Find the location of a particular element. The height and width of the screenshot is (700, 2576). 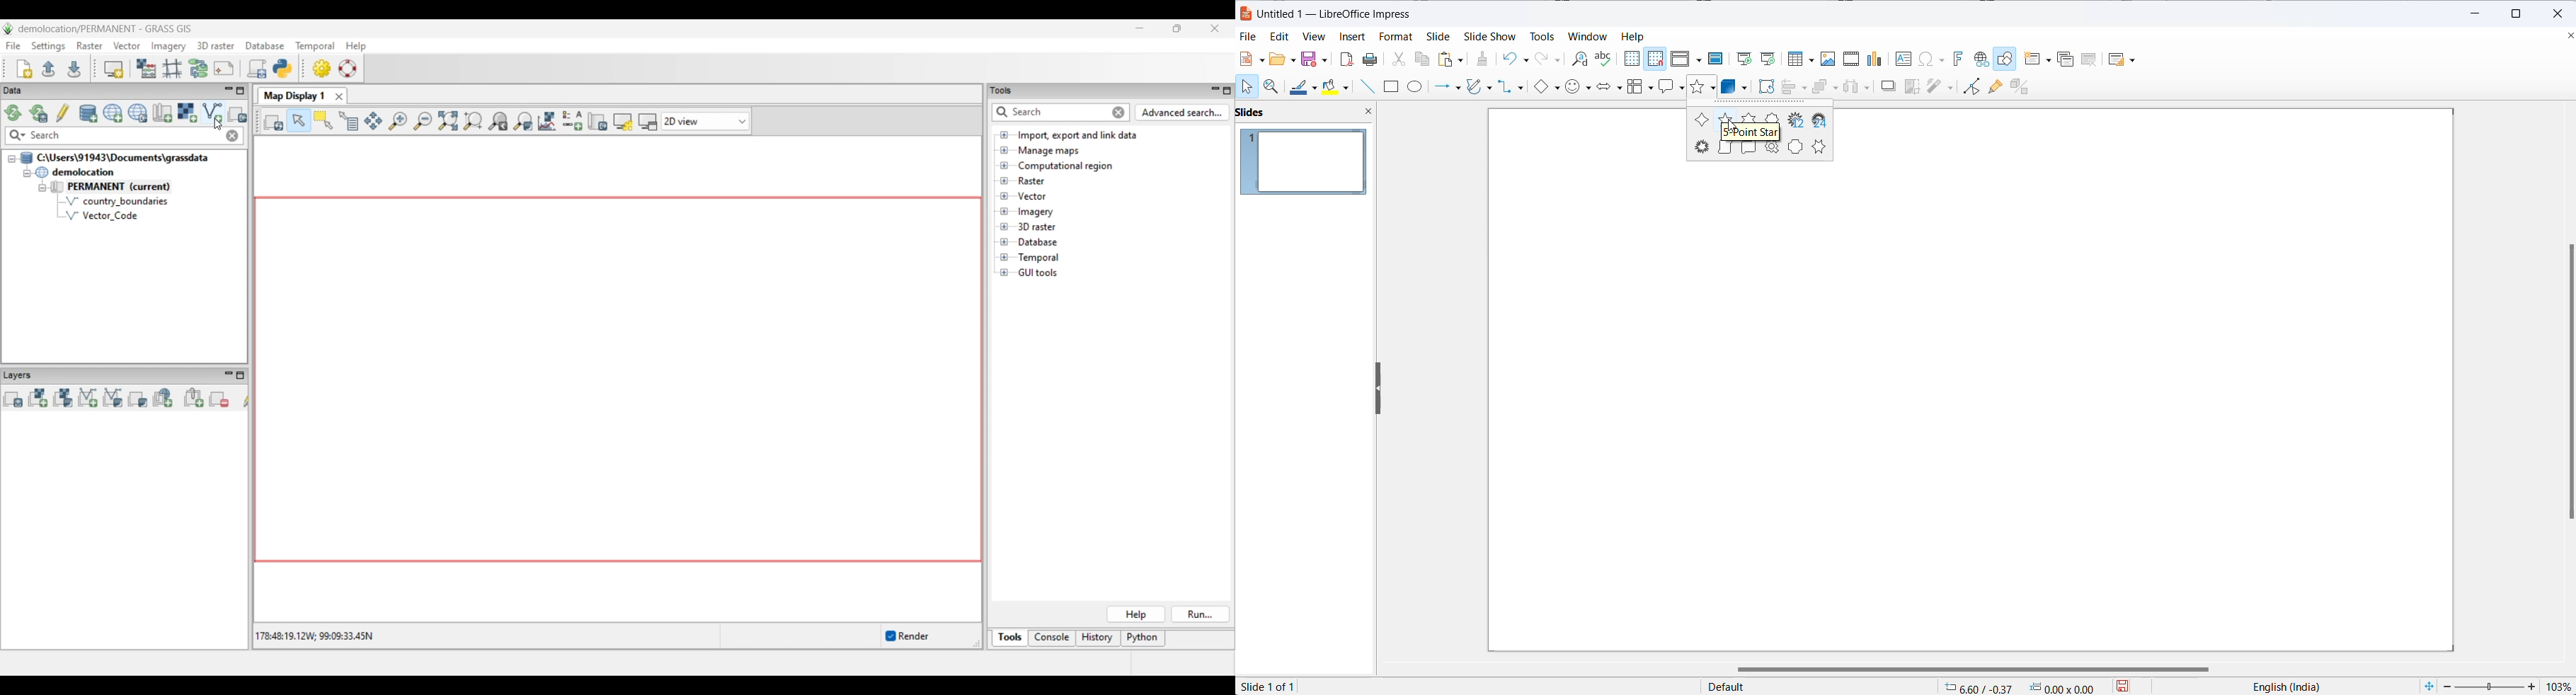

4 point star is located at coordinates (1701, 121).